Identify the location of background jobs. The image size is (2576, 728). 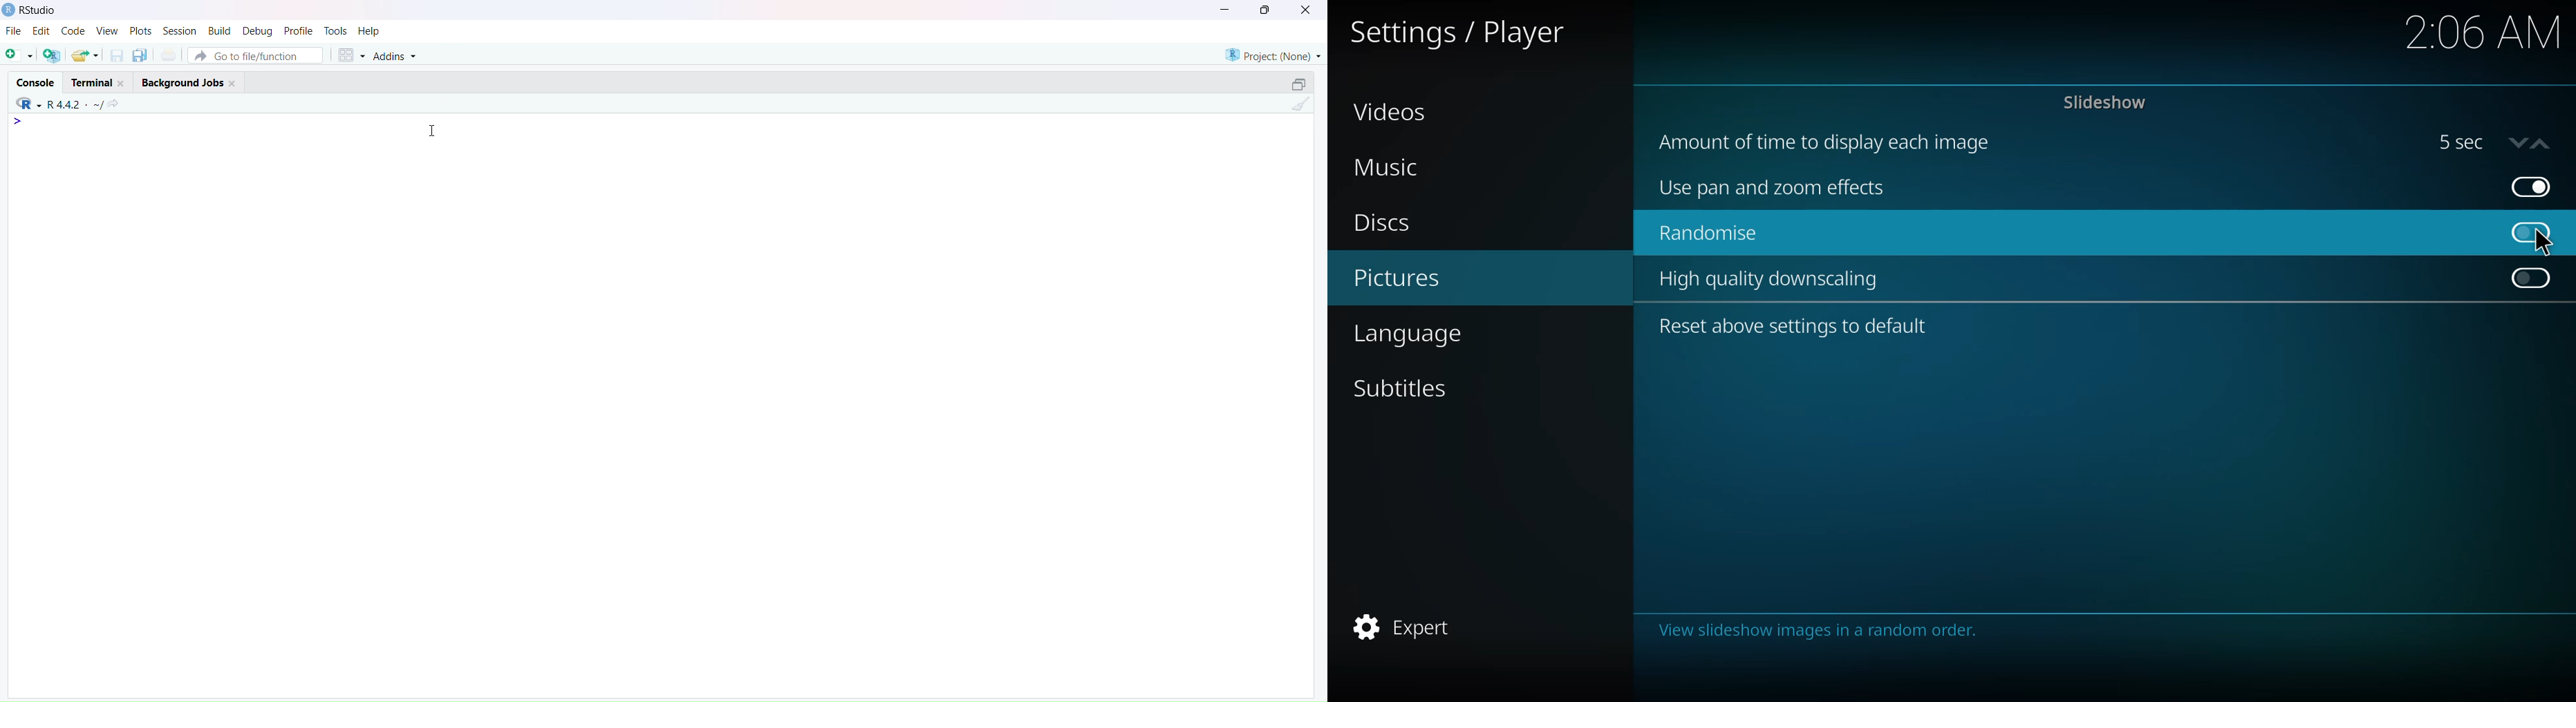
(189, 84).